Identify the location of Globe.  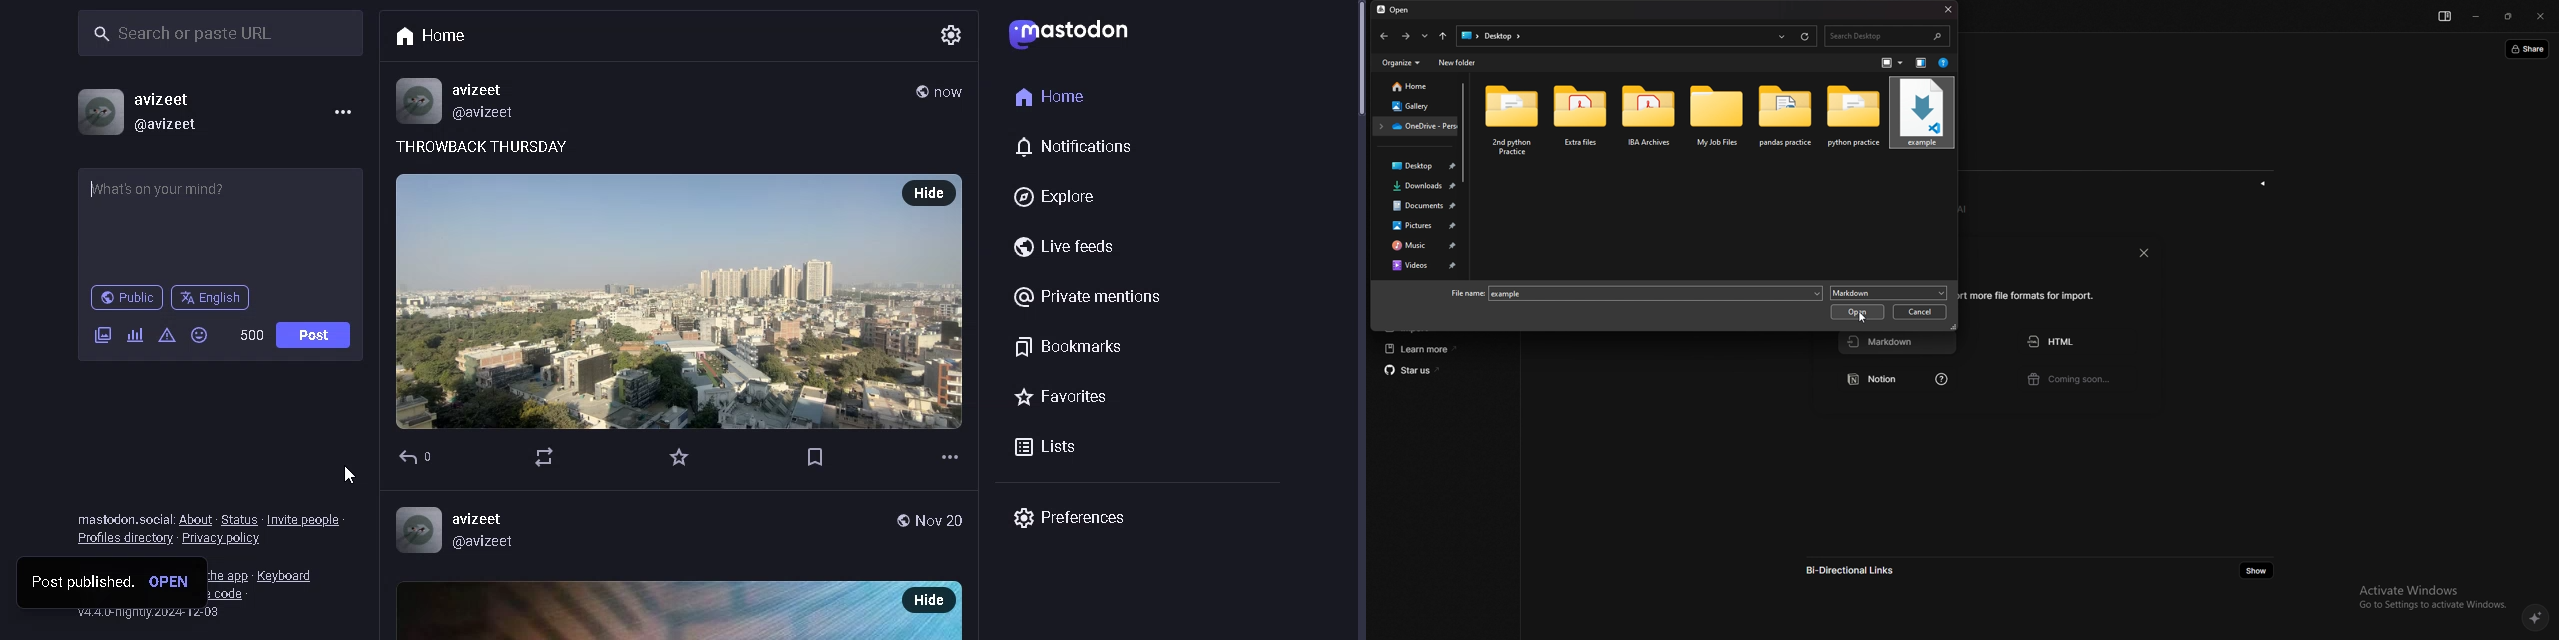
(893, 520).